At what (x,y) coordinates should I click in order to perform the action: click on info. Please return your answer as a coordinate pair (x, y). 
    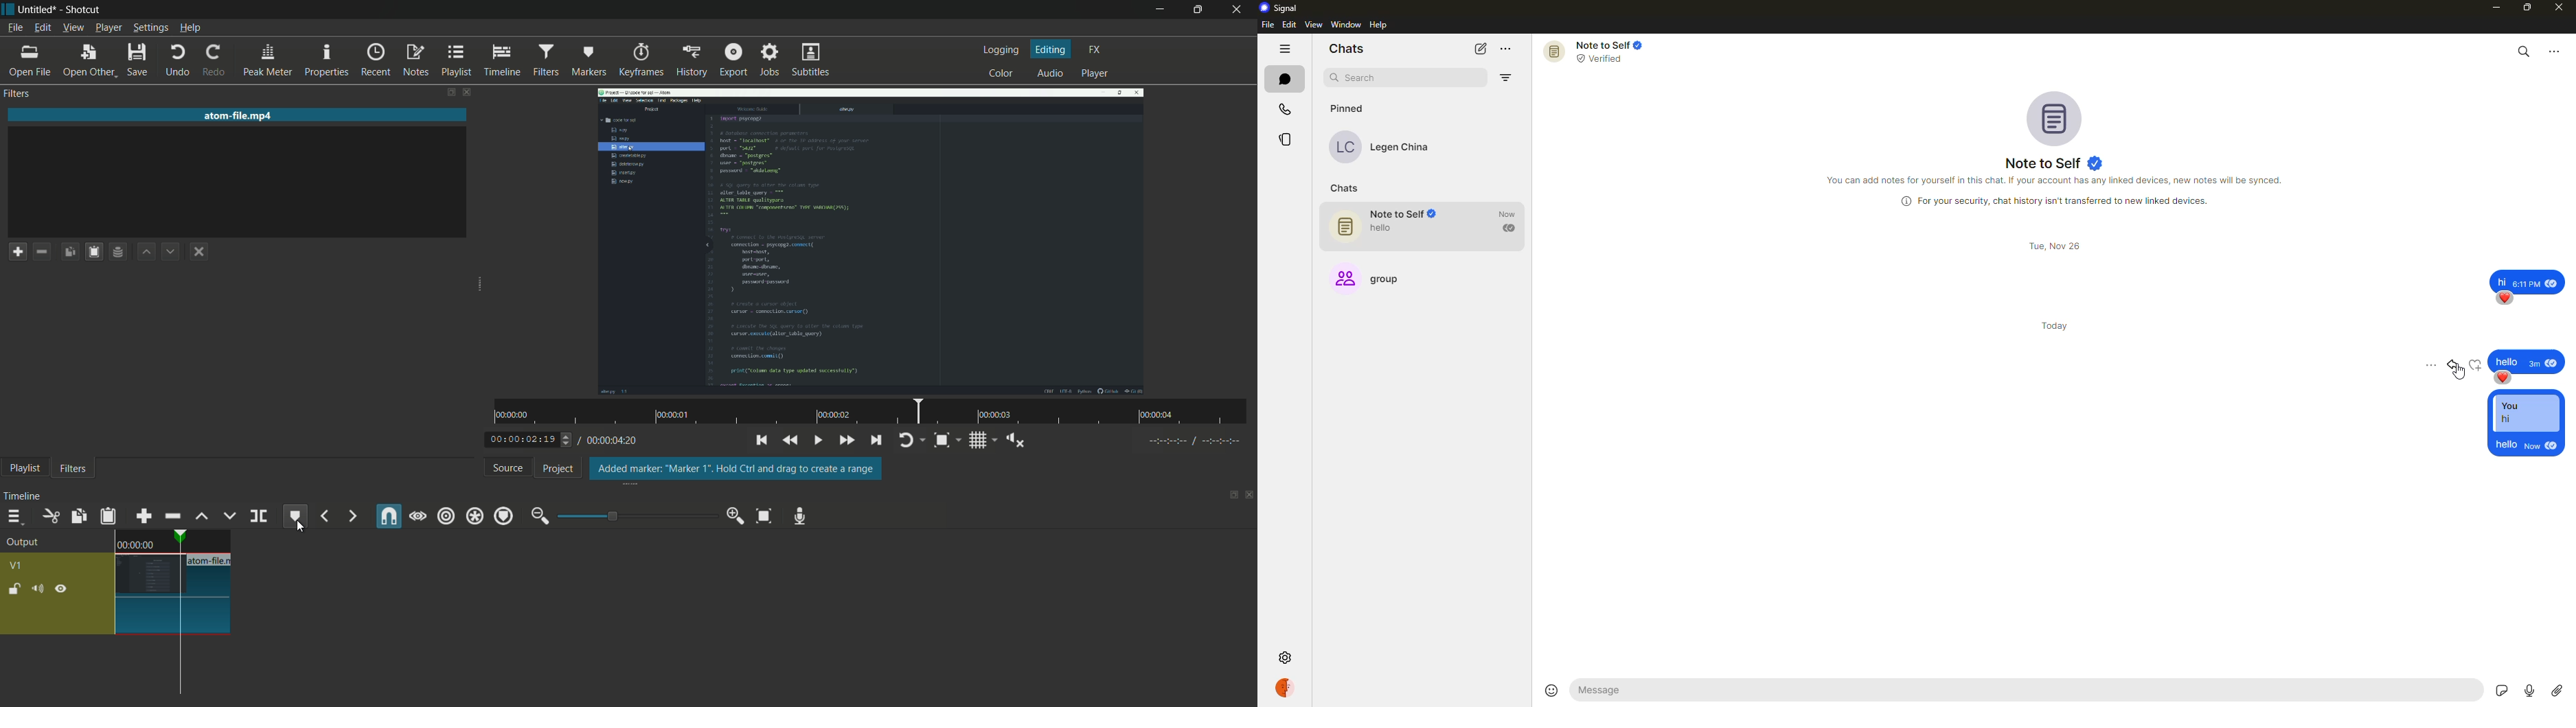
    Looking at the image, I should click on (2059, 181).